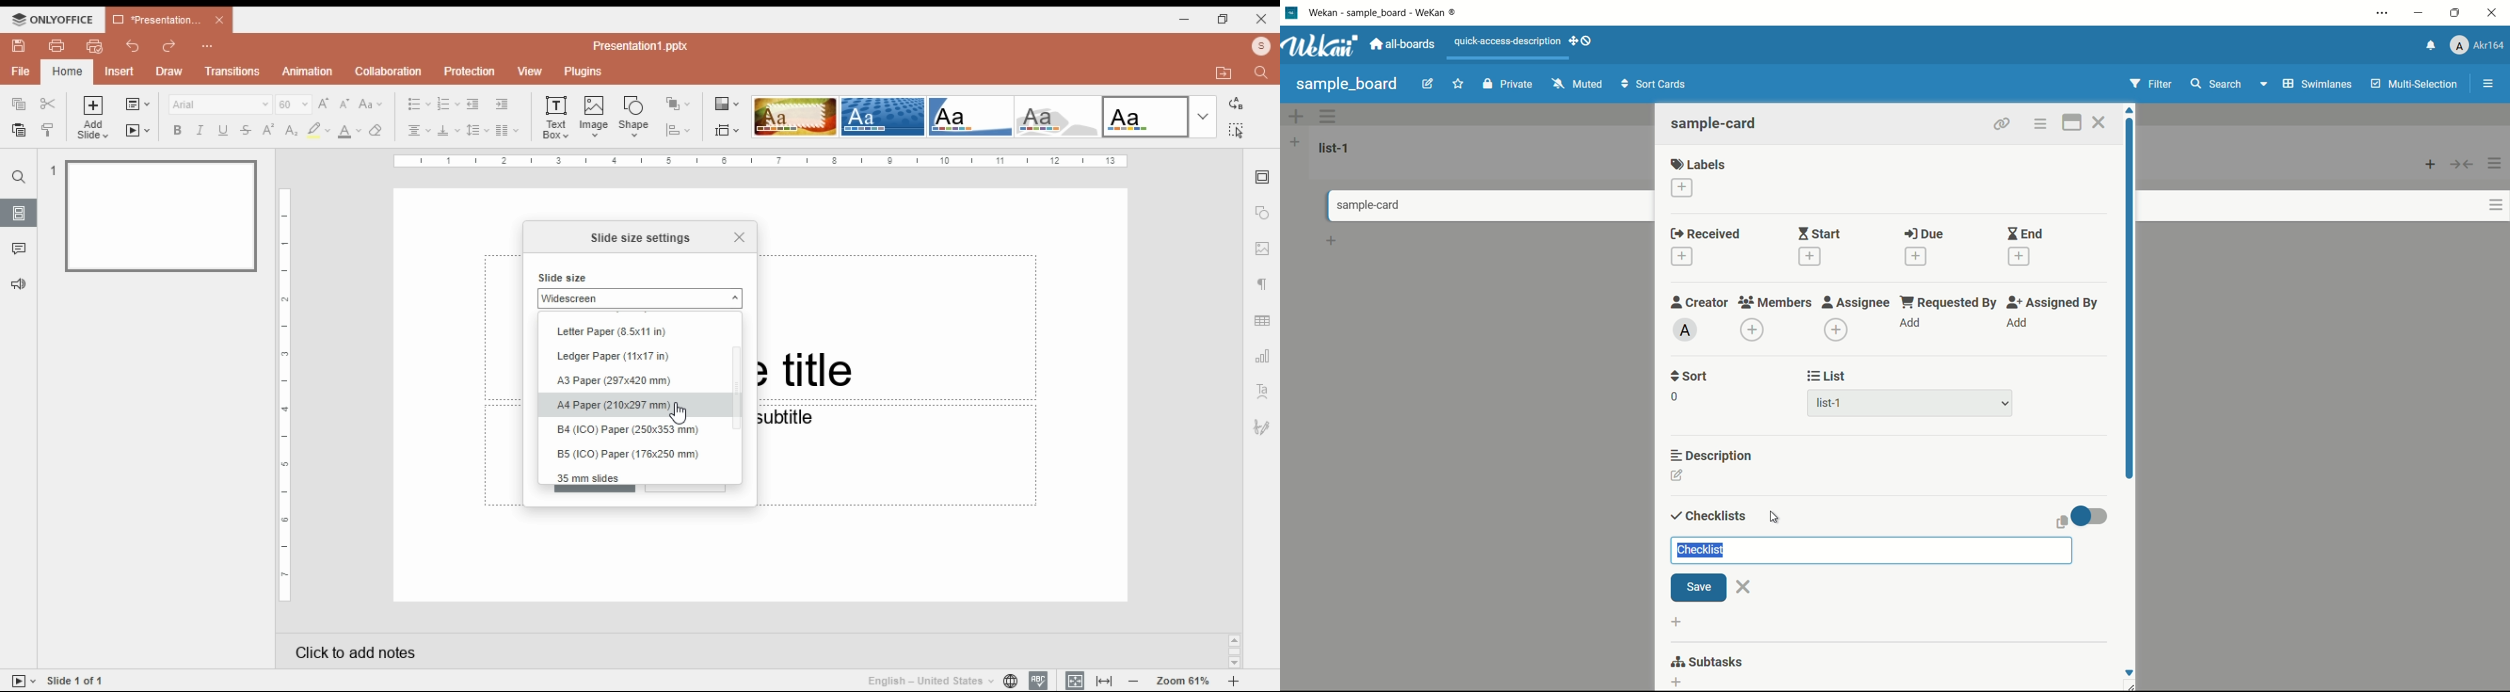 Image resolution: width=2520 pixels, height=700 pixels. I want to click on app logo, so click(1320, 45).